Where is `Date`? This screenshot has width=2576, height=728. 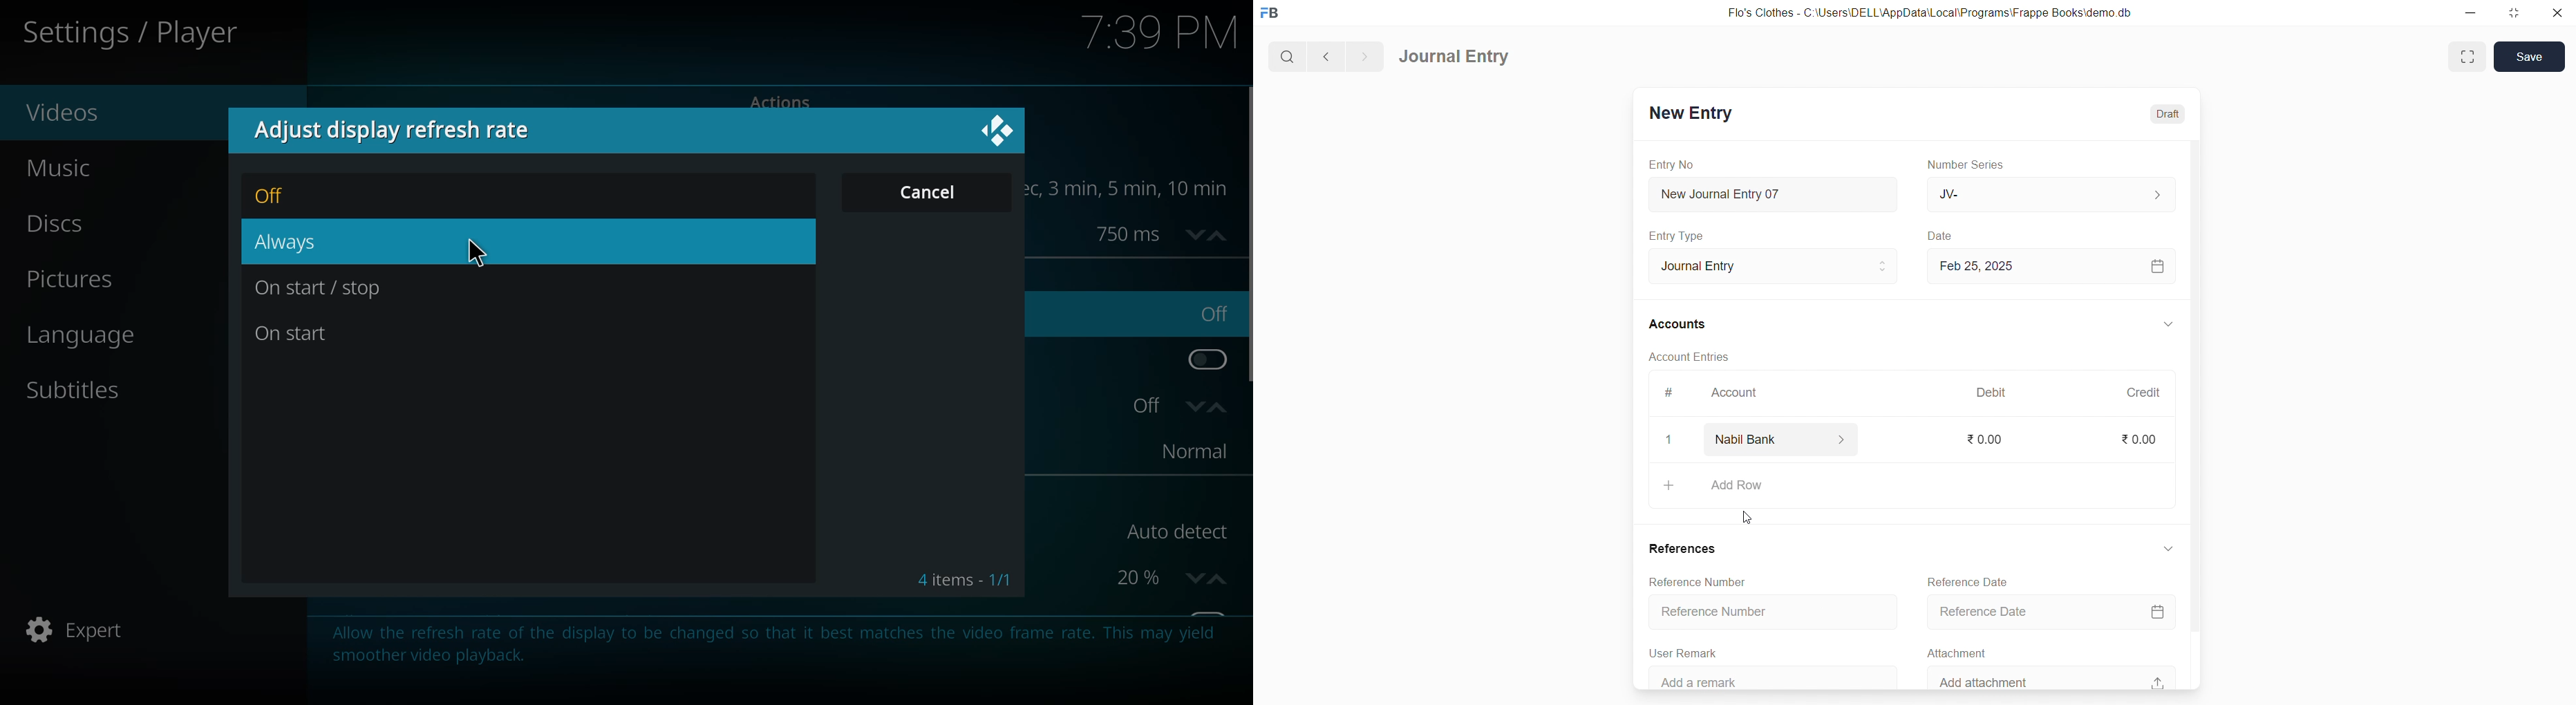 Date is located at coordinates (1940, 236).